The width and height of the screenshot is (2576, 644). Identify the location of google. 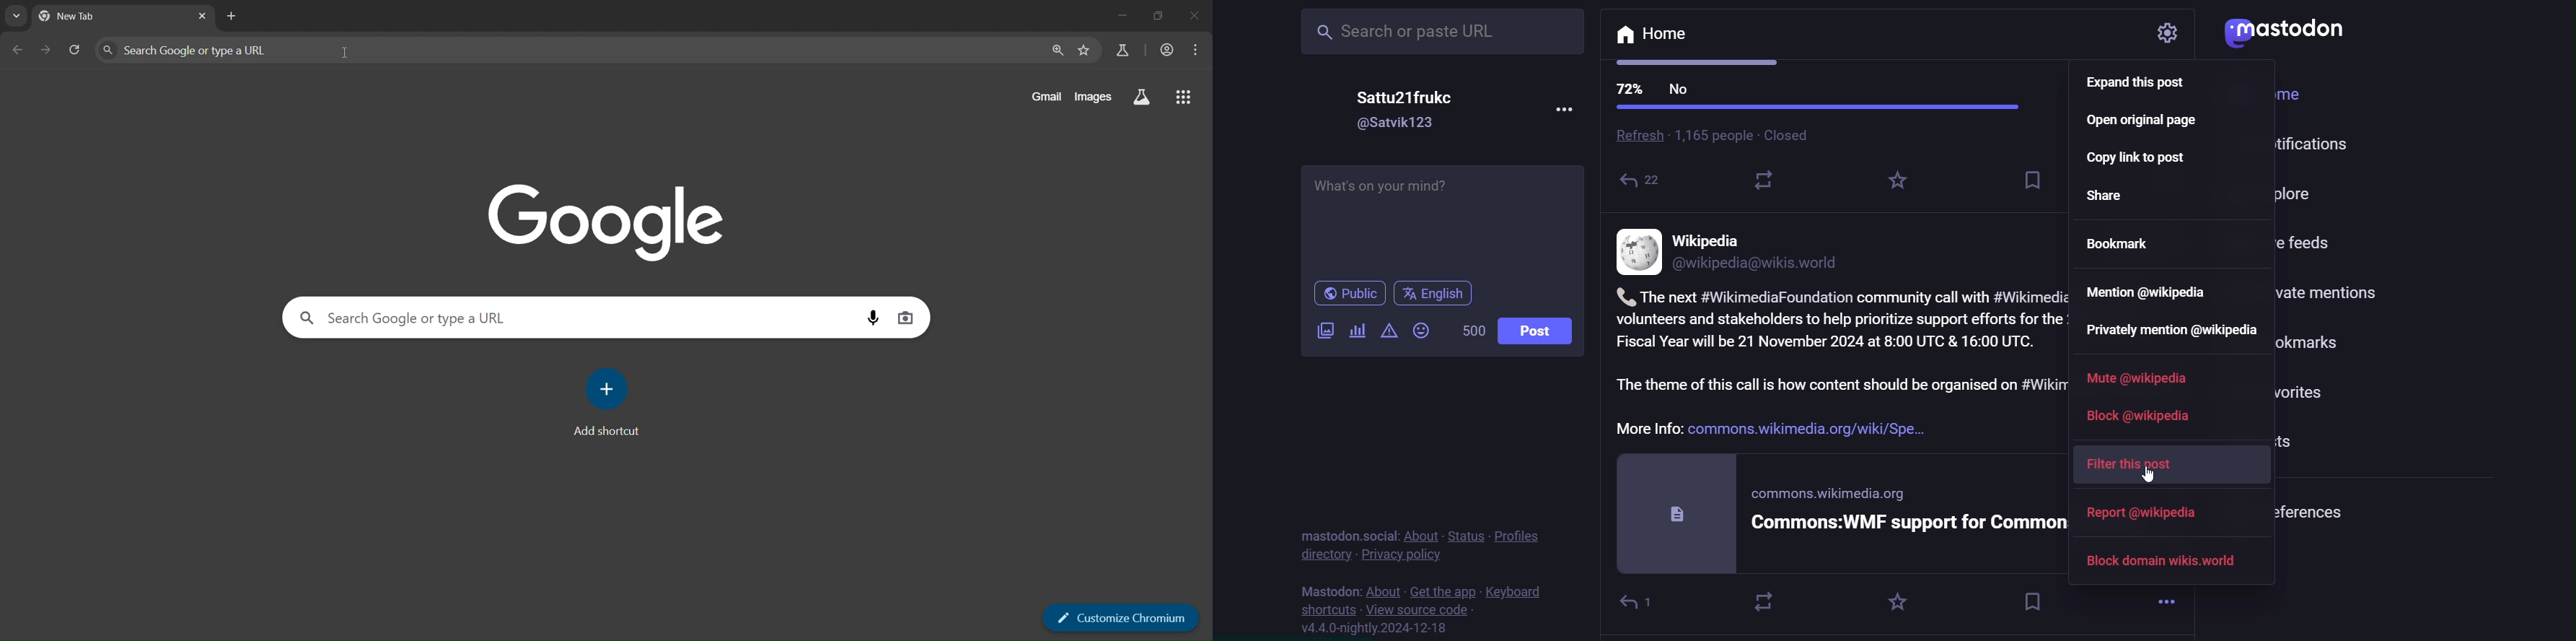
(605, 223).